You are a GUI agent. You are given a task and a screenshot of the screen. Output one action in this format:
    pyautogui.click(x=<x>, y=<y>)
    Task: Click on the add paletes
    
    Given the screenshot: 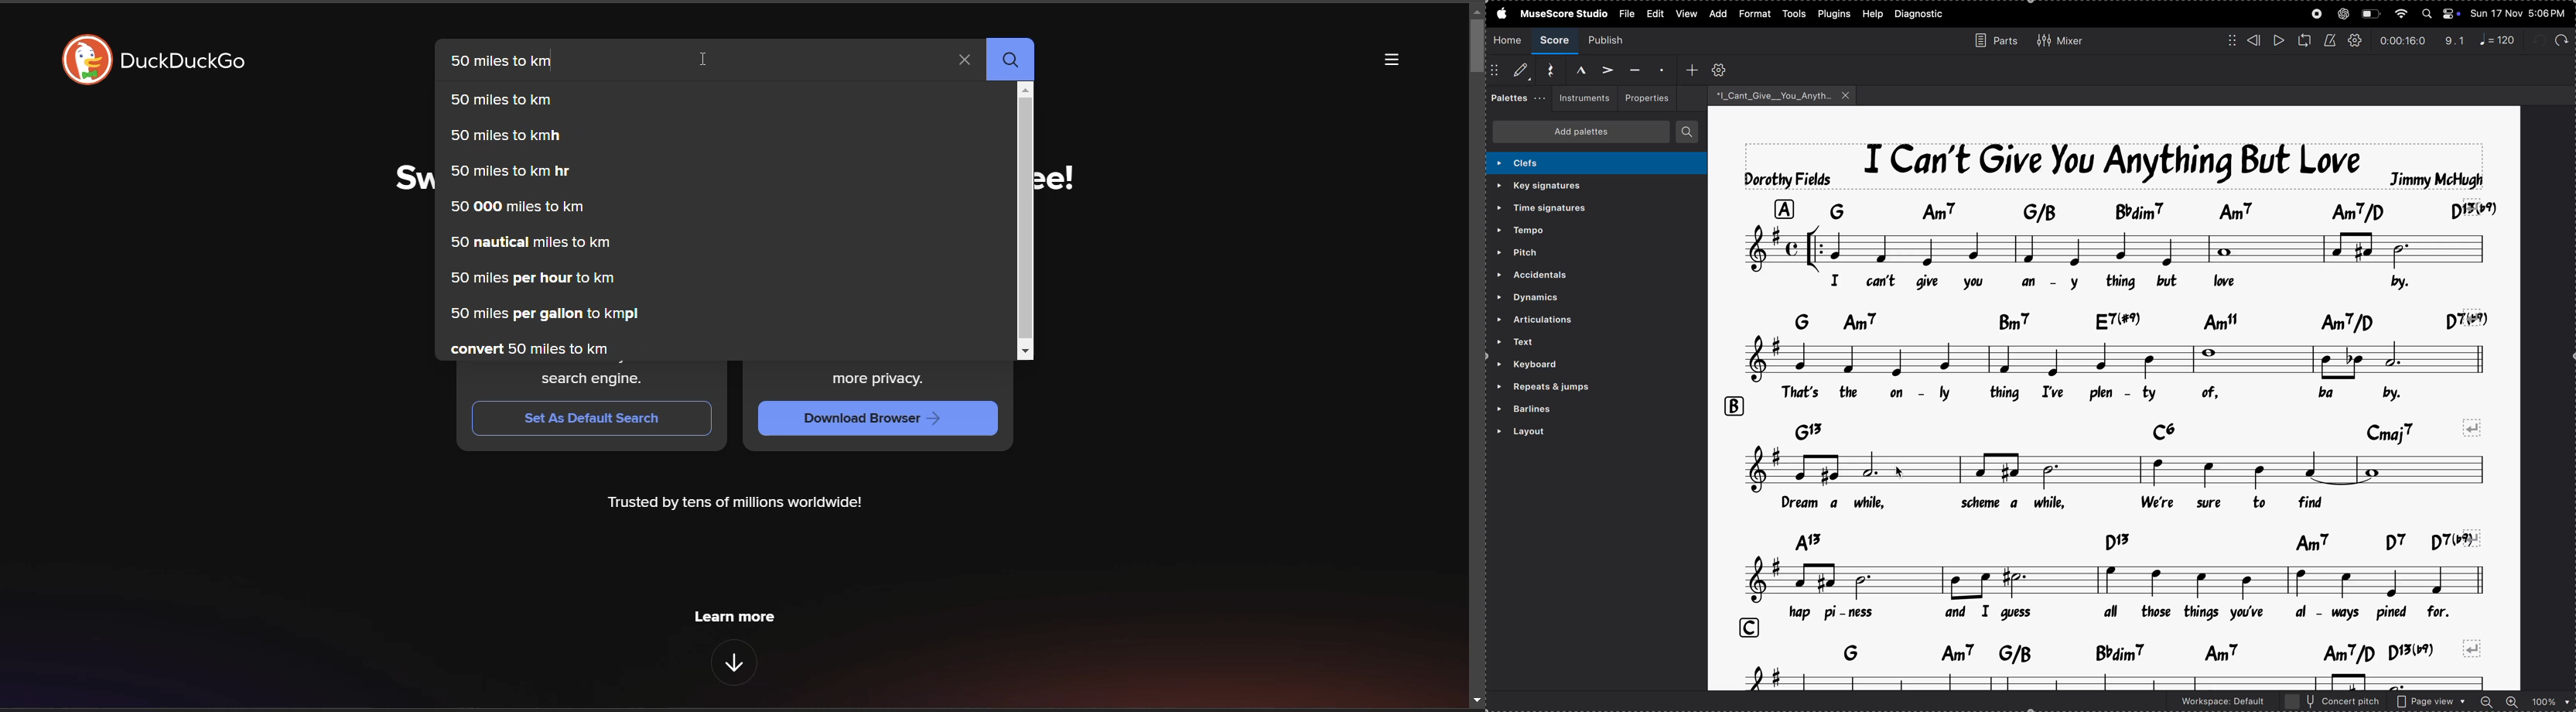 What is the action you would take?
    pyautogui.click(x=1581, y=132)
    